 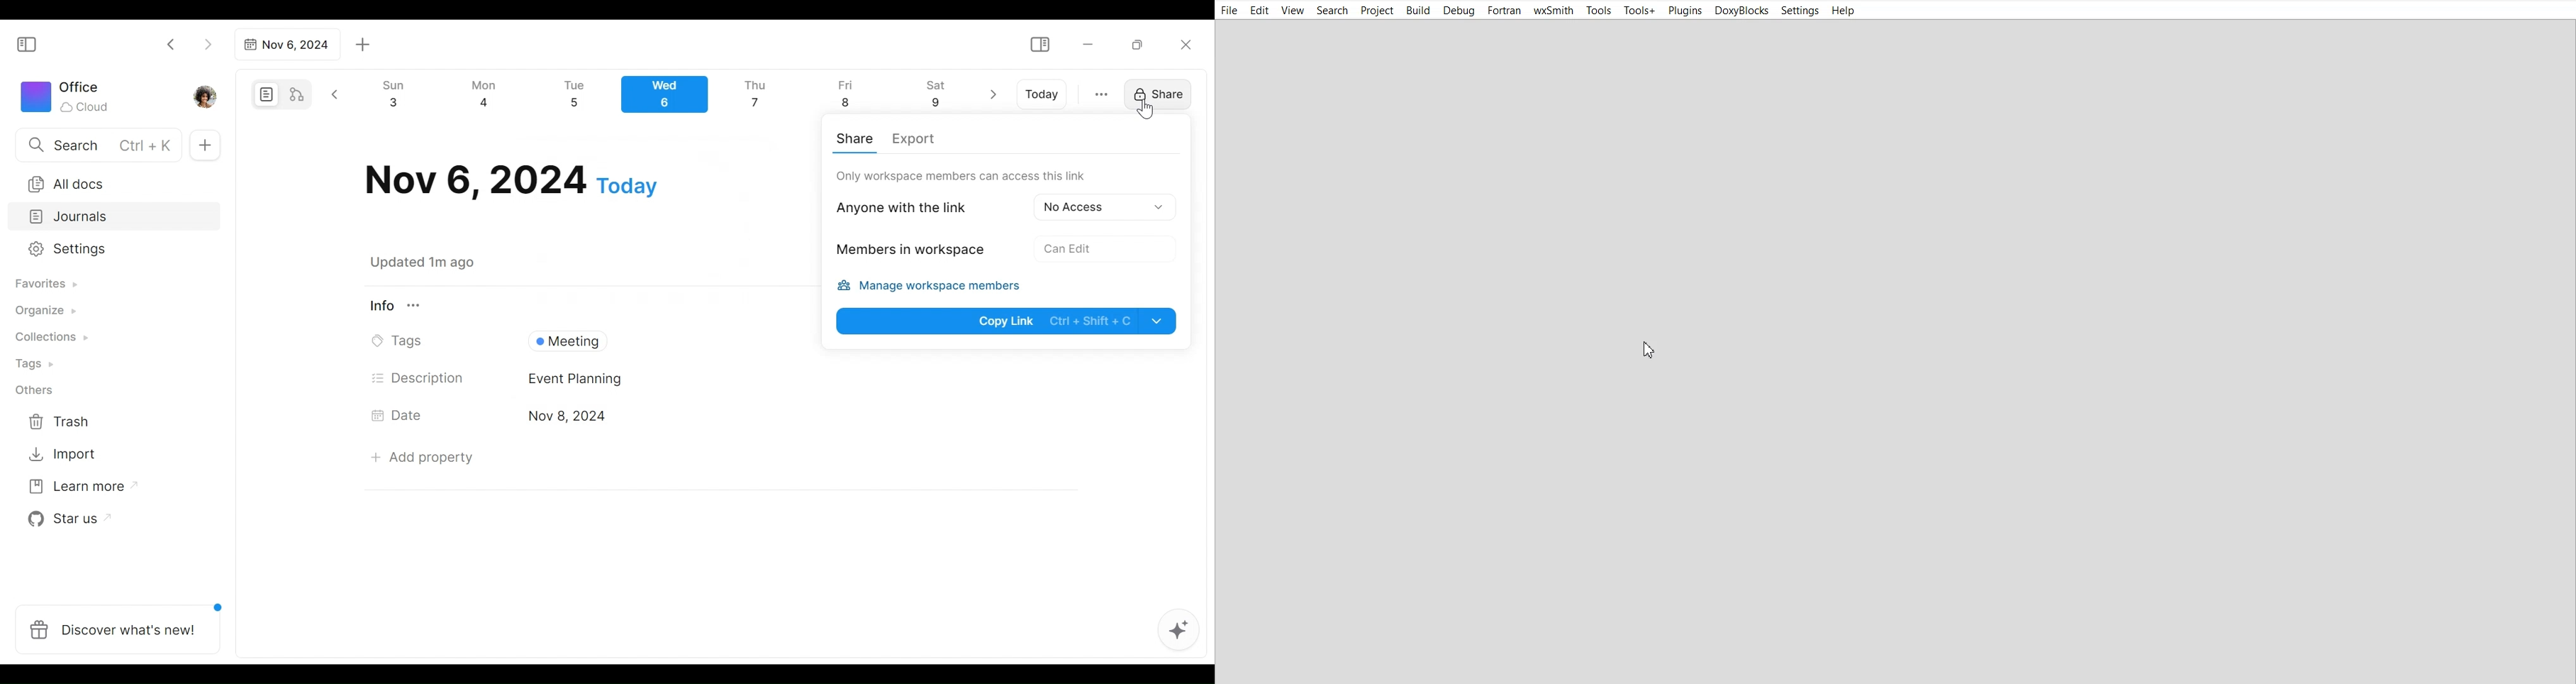 What do you see at coordinates (1554, 10) in the screenshot?
I see `wxSmith` at bounding box center [1554, 10].